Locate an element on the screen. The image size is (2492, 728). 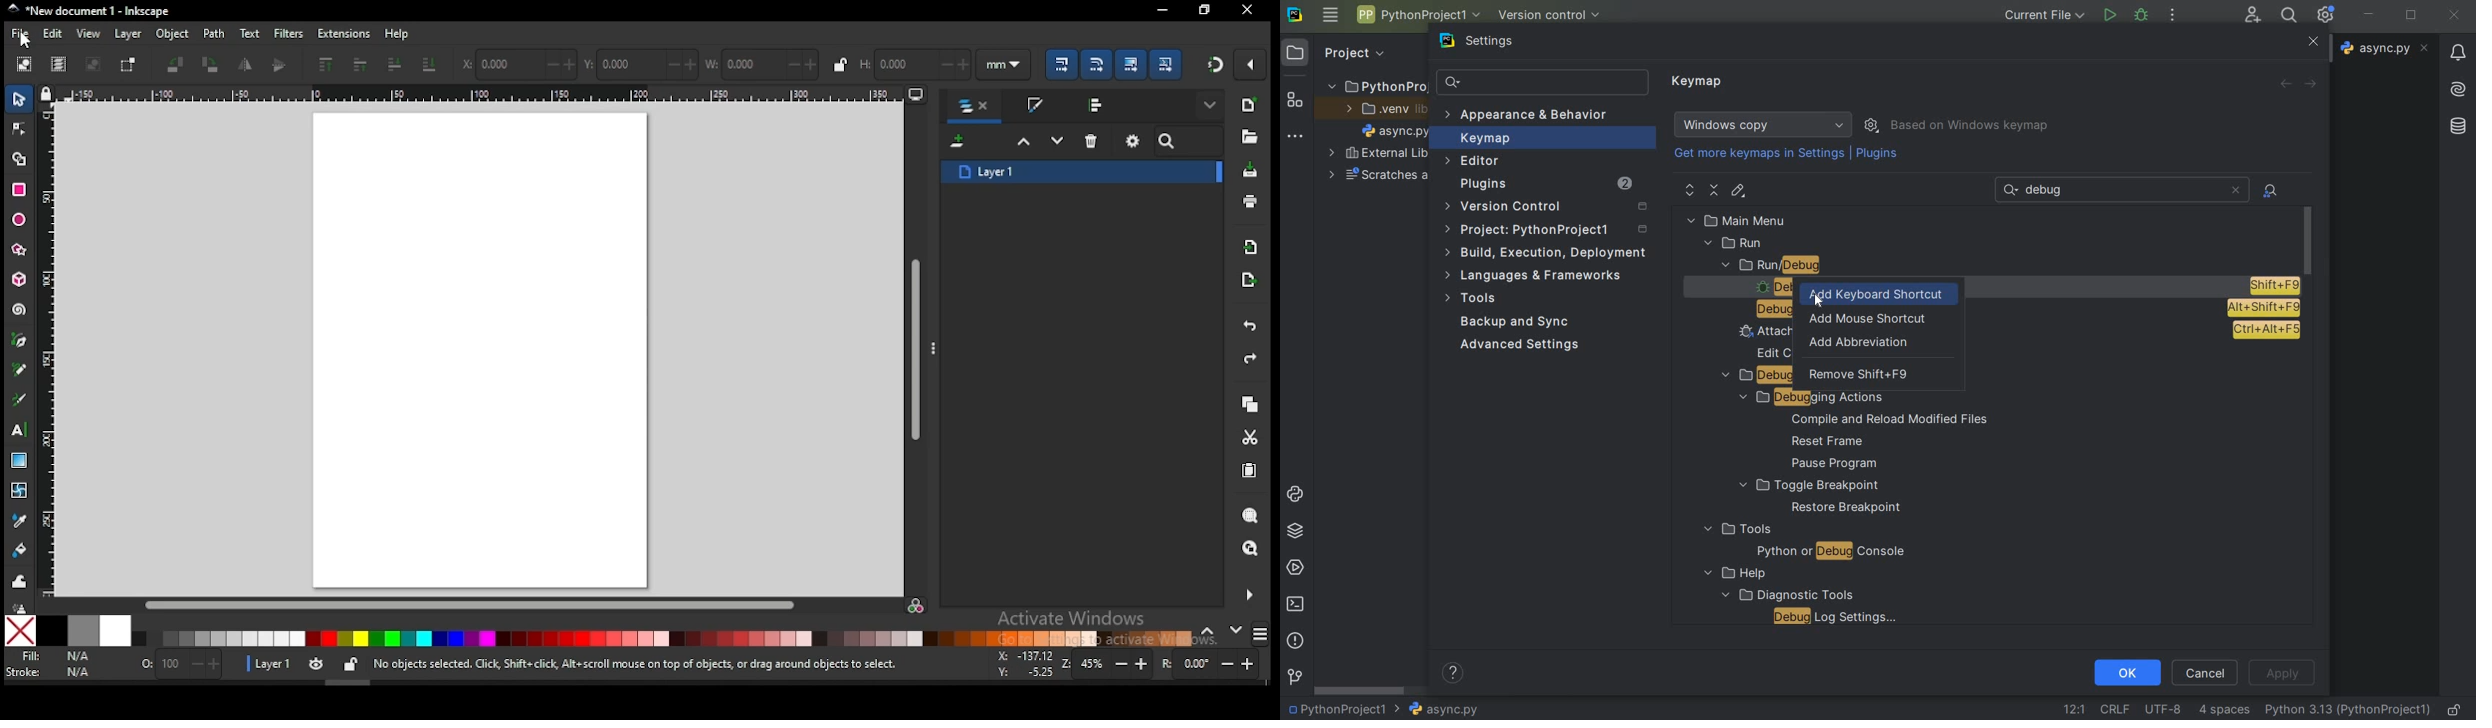
close window is located at coordinates (1203, 10).